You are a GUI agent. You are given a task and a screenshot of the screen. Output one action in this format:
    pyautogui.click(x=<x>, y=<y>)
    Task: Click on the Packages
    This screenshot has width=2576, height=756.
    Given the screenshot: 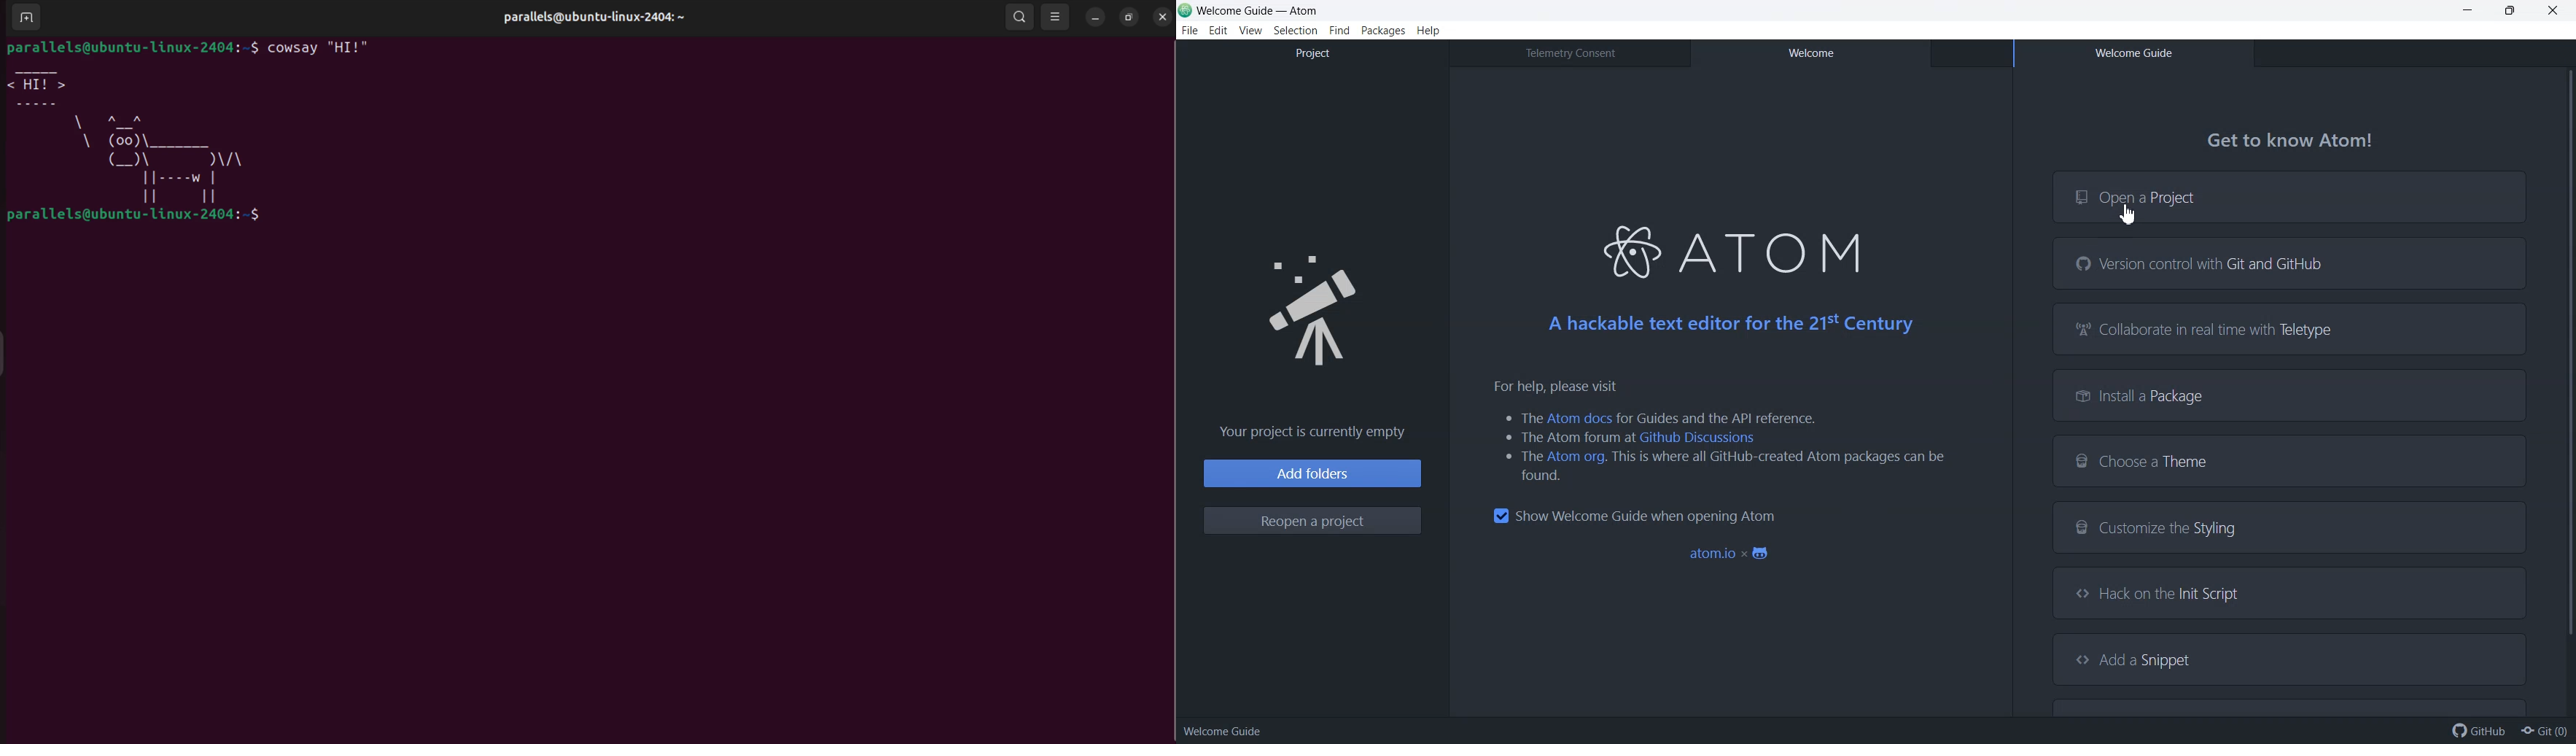 What is the action you would take?
    pyautogui.click(x=1384, y=30)
    